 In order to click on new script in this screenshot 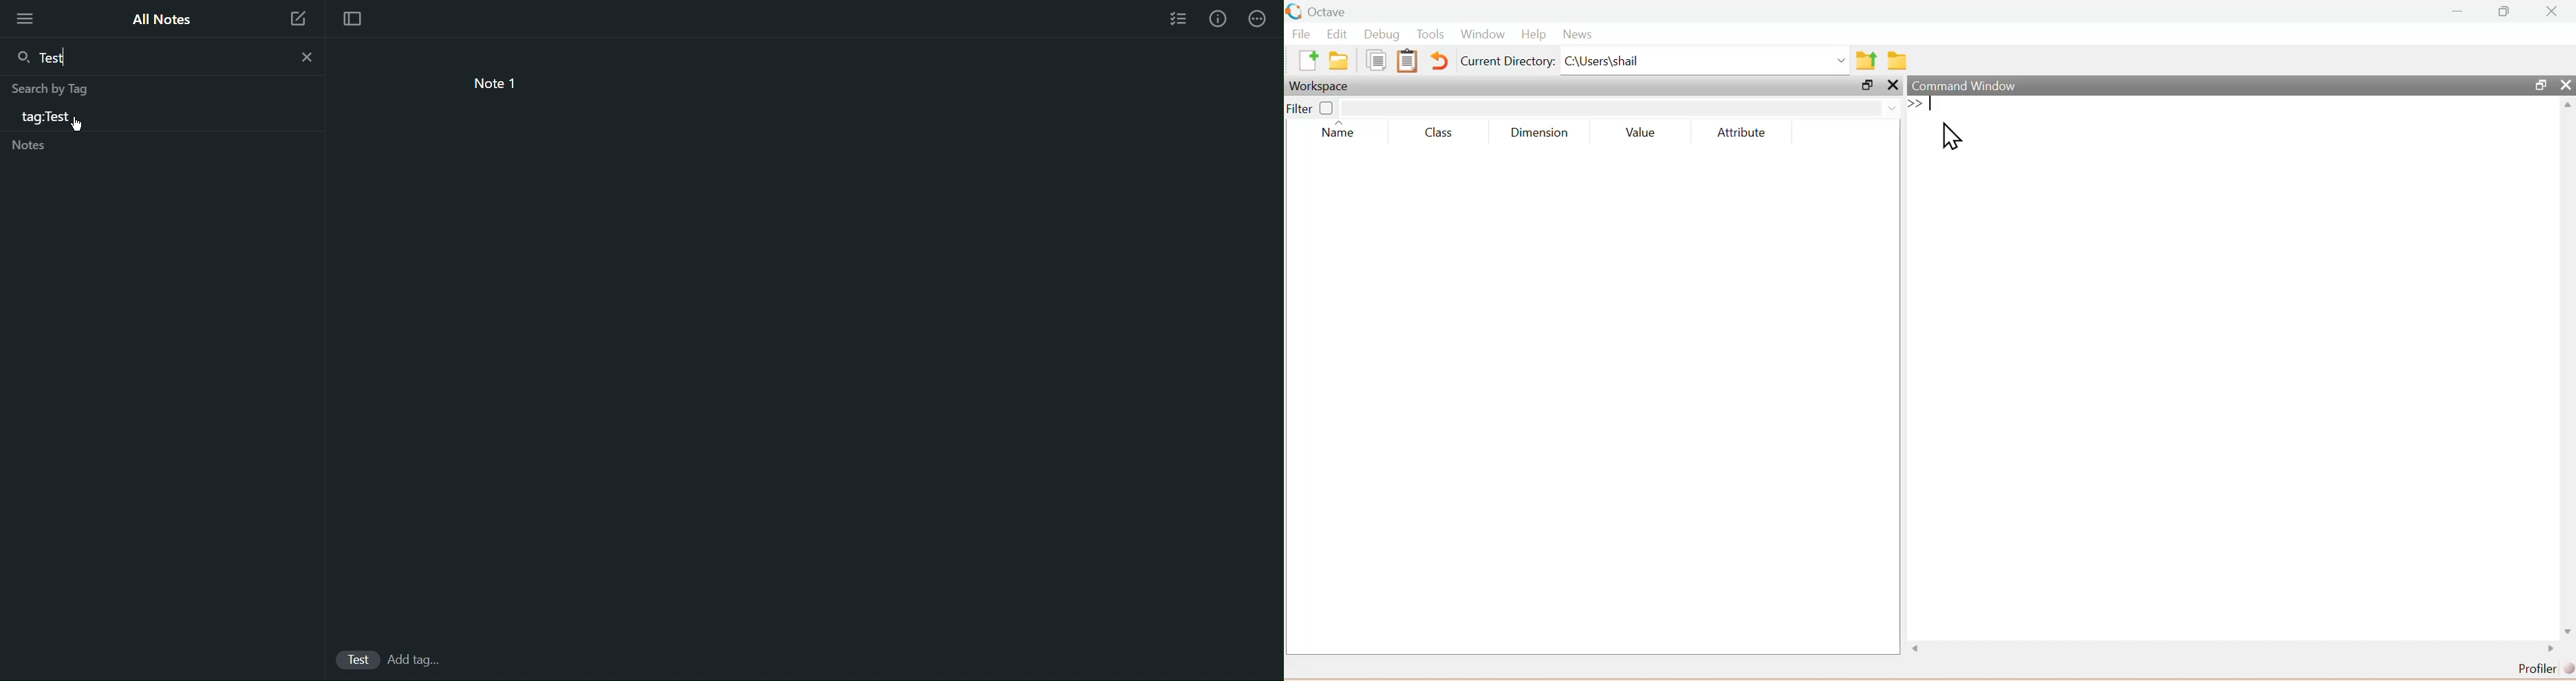, I will do `click(1311, 61)`.